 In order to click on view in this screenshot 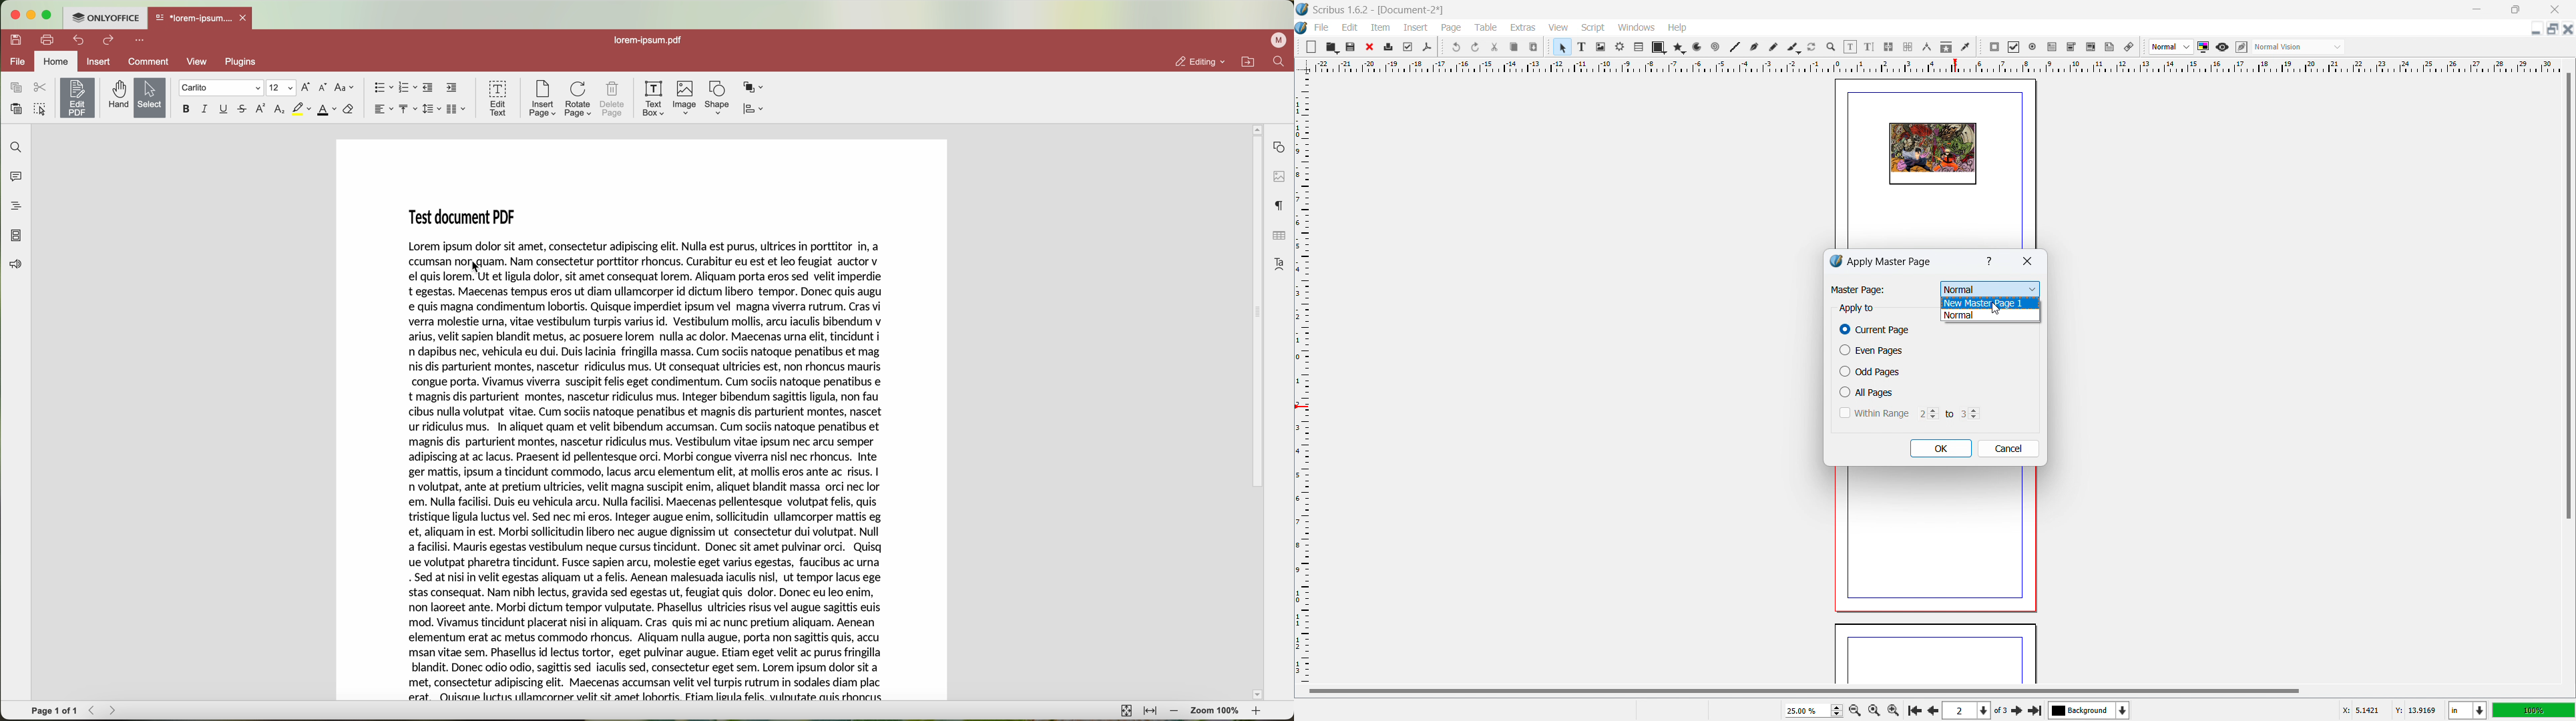, I will do `click(1558, 28)`.